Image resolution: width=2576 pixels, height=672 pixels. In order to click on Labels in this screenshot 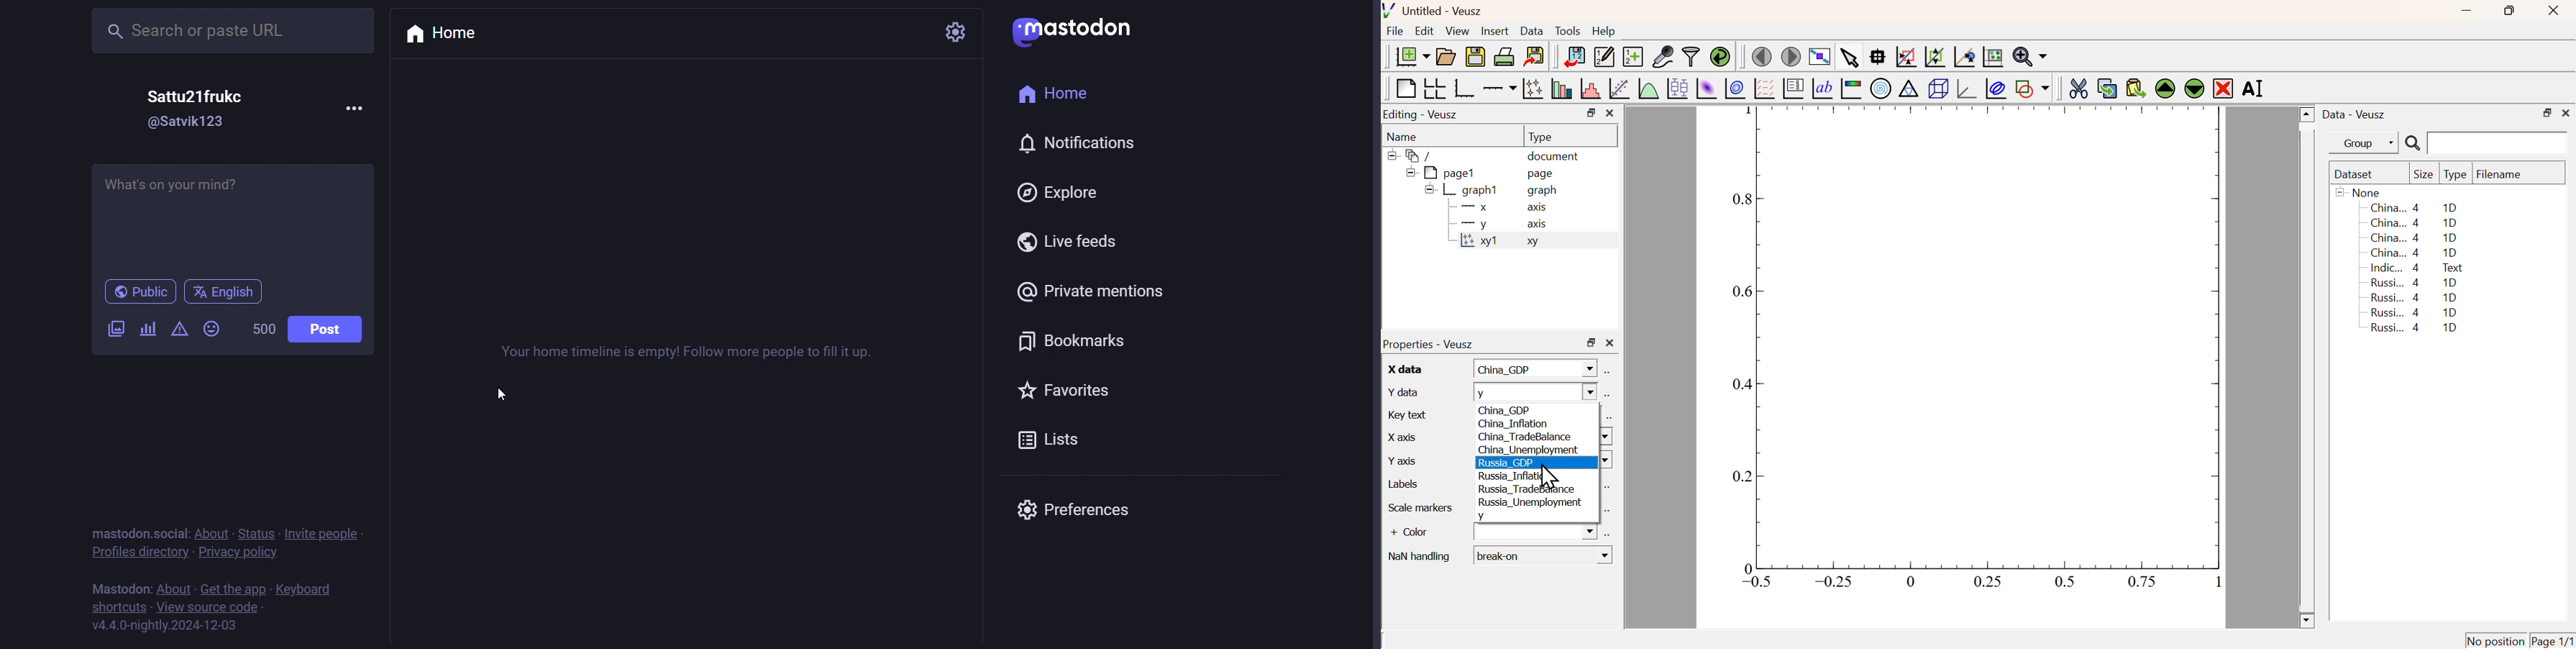, I will do `click(1412, 485)`.